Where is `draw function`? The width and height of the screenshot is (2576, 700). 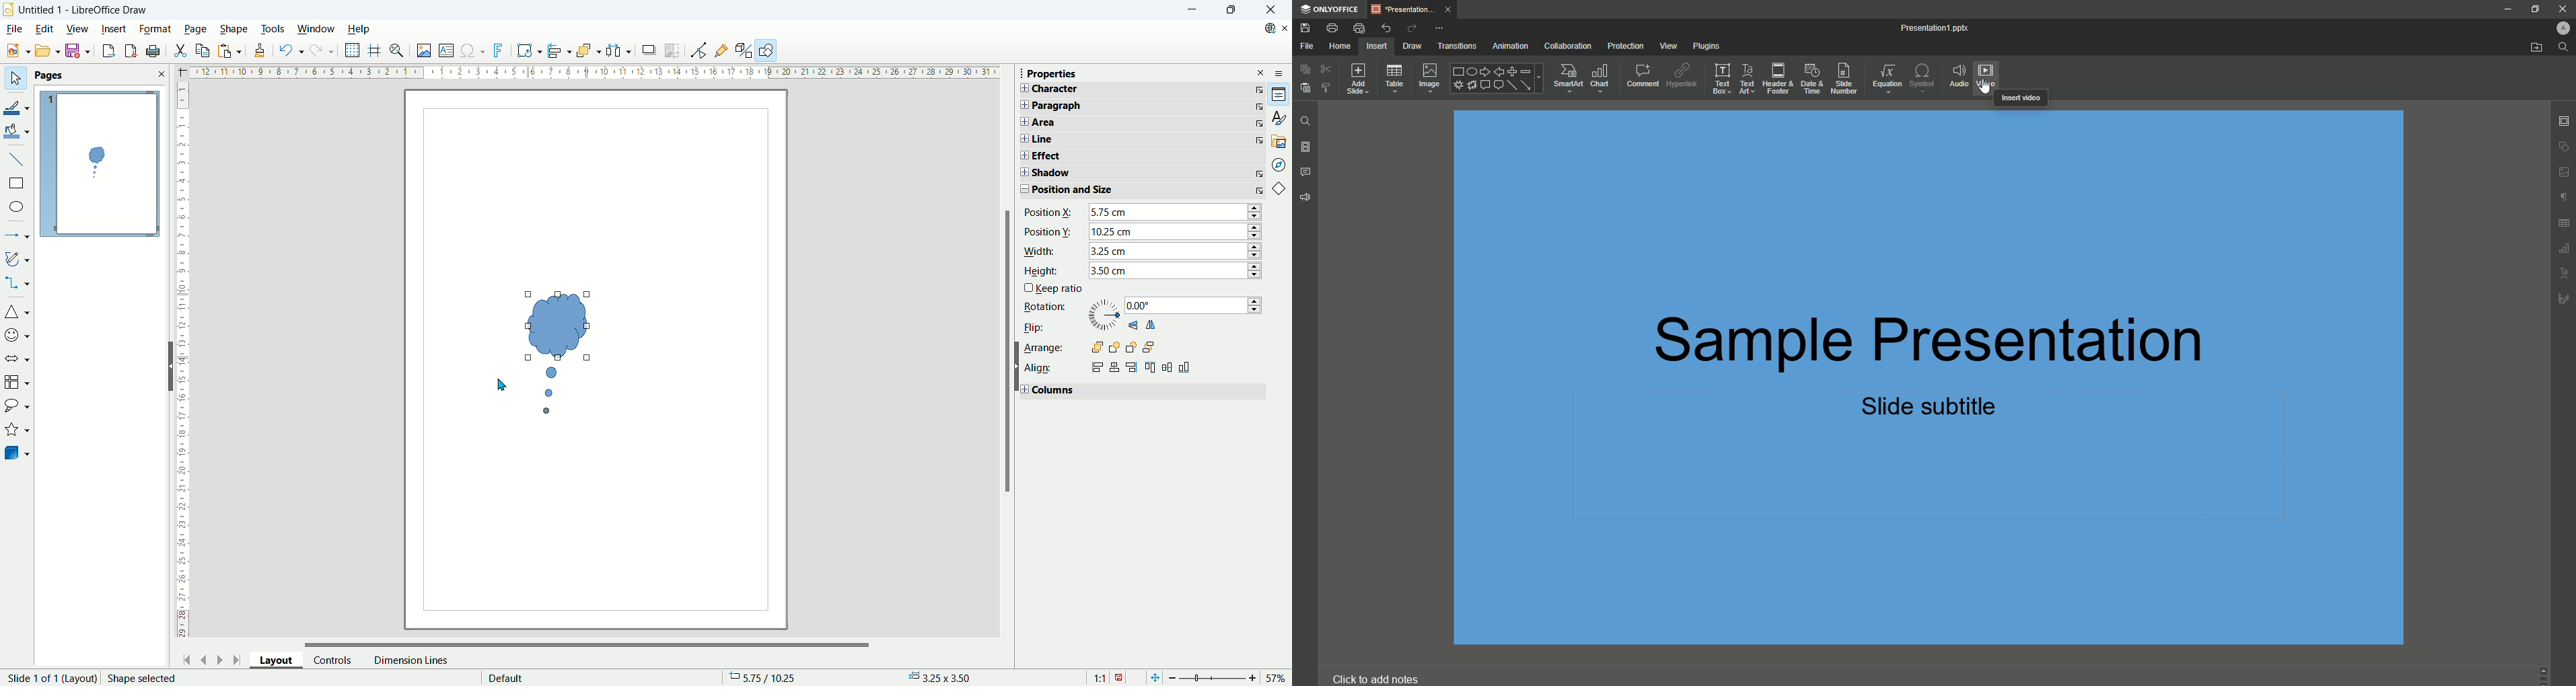
draw function is located at coordinates (768, 50).